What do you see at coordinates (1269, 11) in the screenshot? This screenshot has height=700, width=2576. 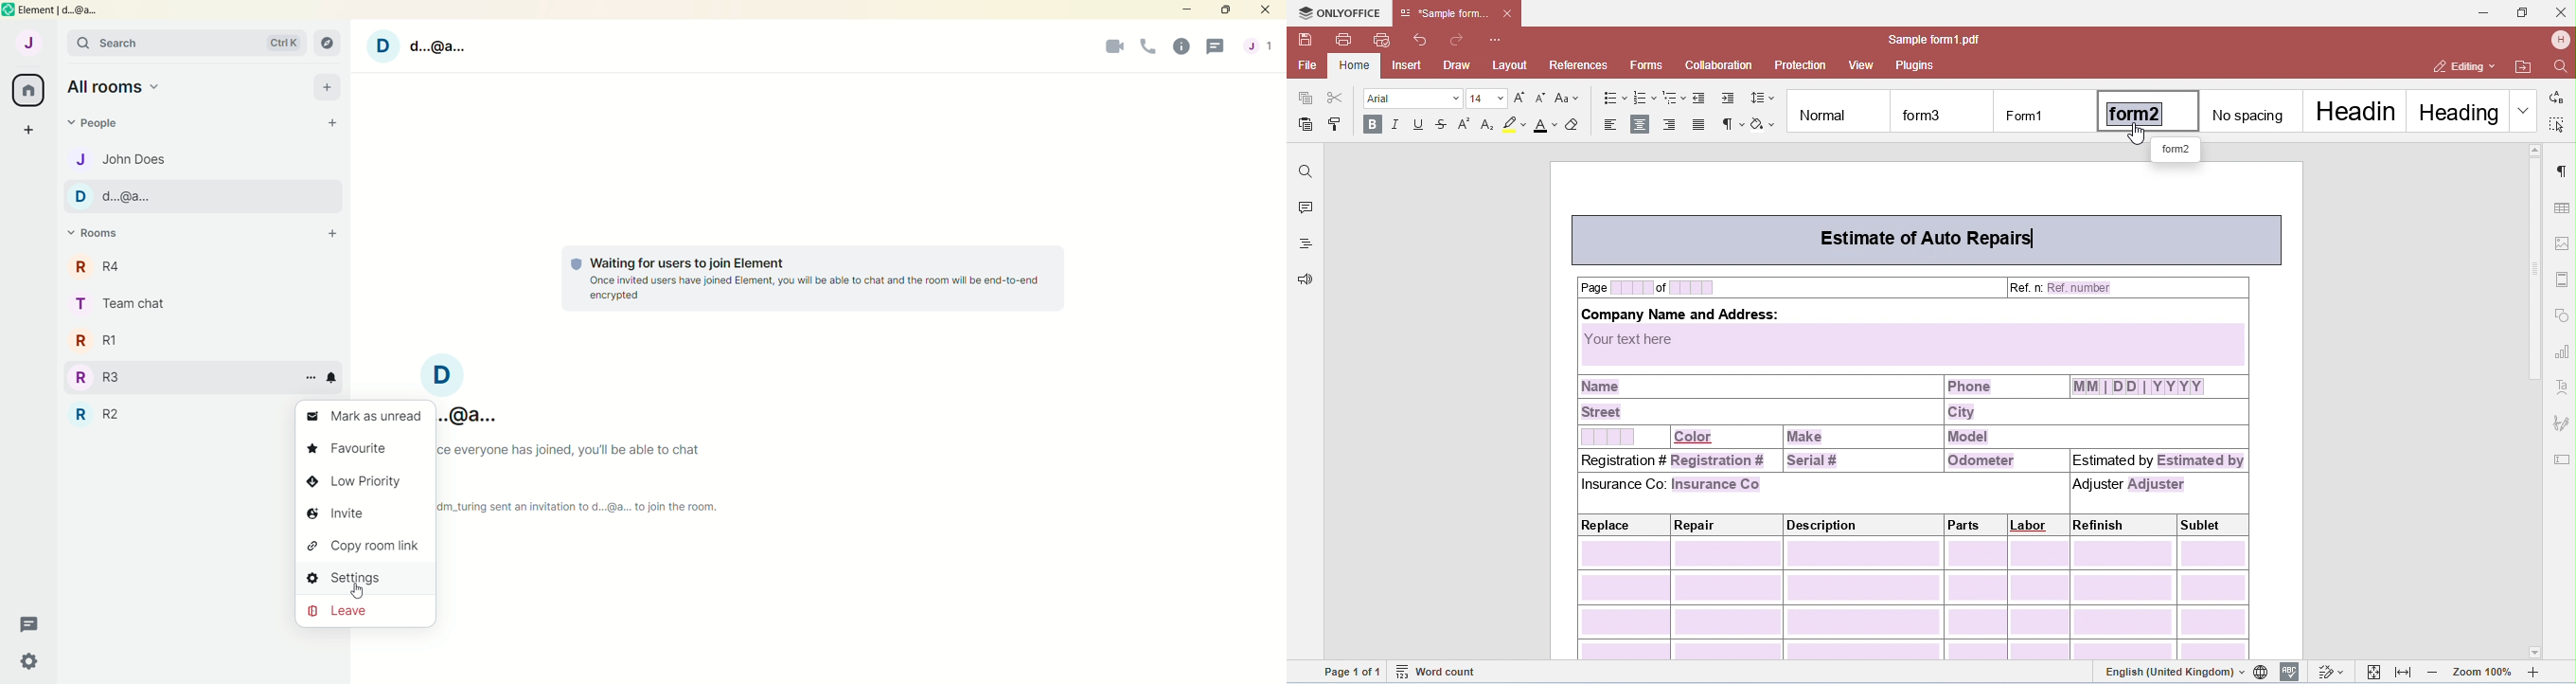 I see `close` at bounding box center [1269, 11].